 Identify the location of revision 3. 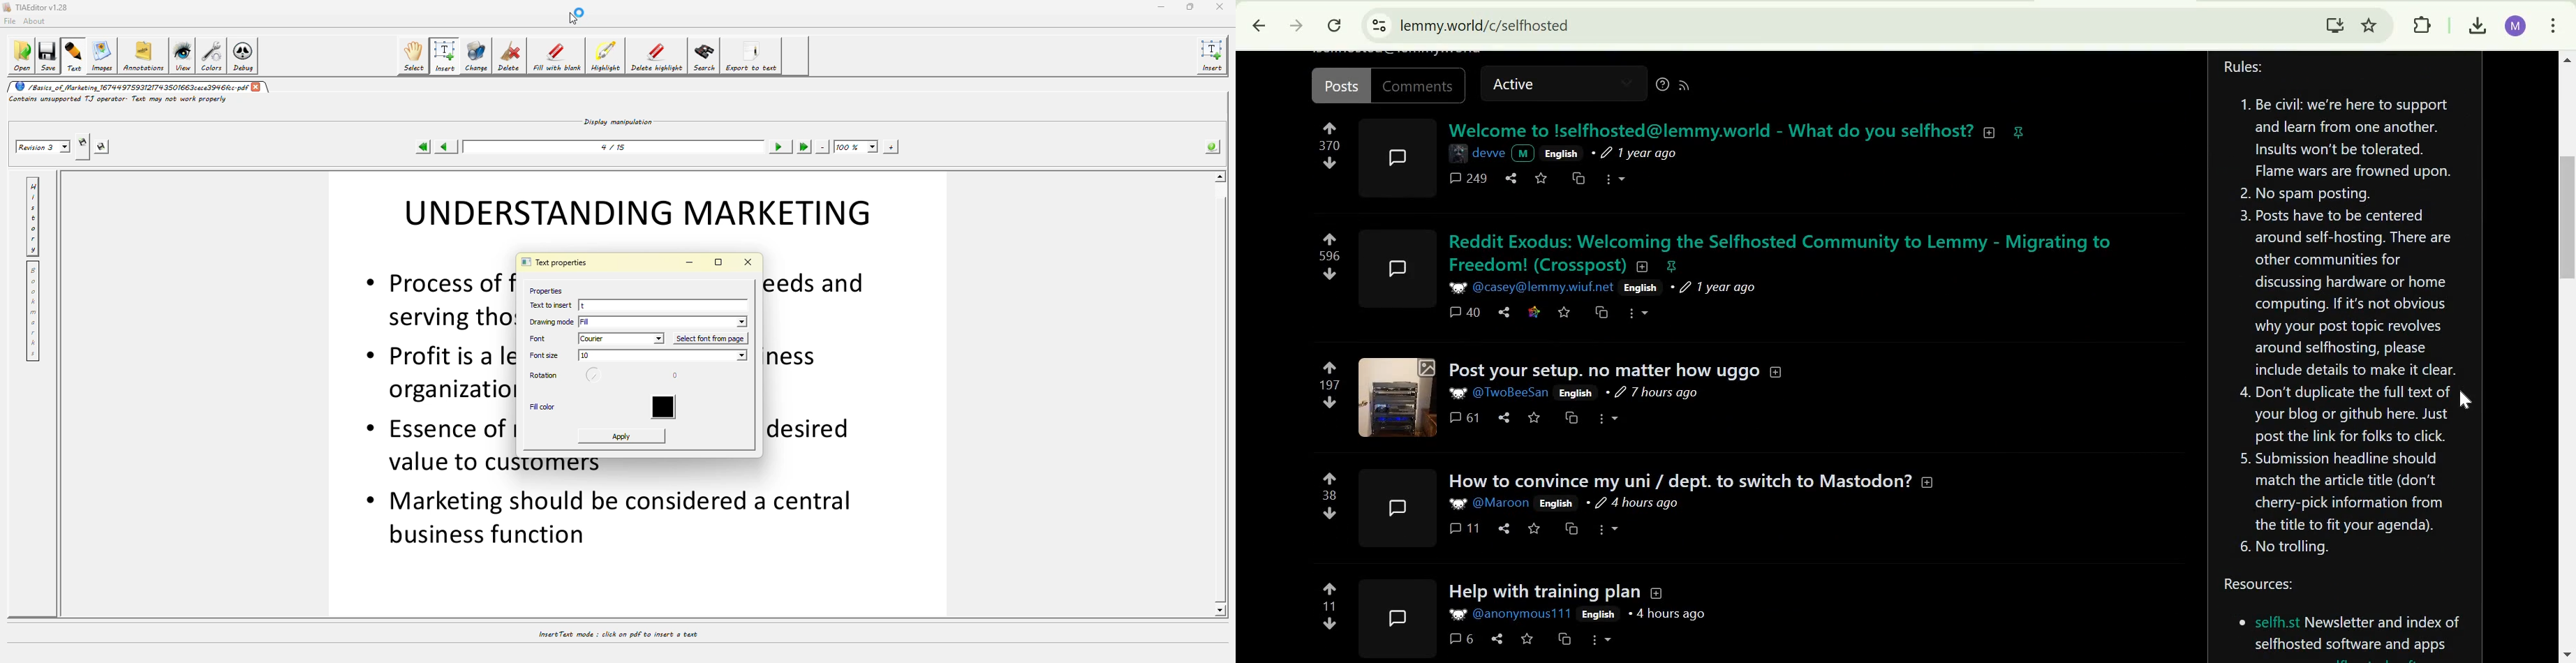
(42, 148).